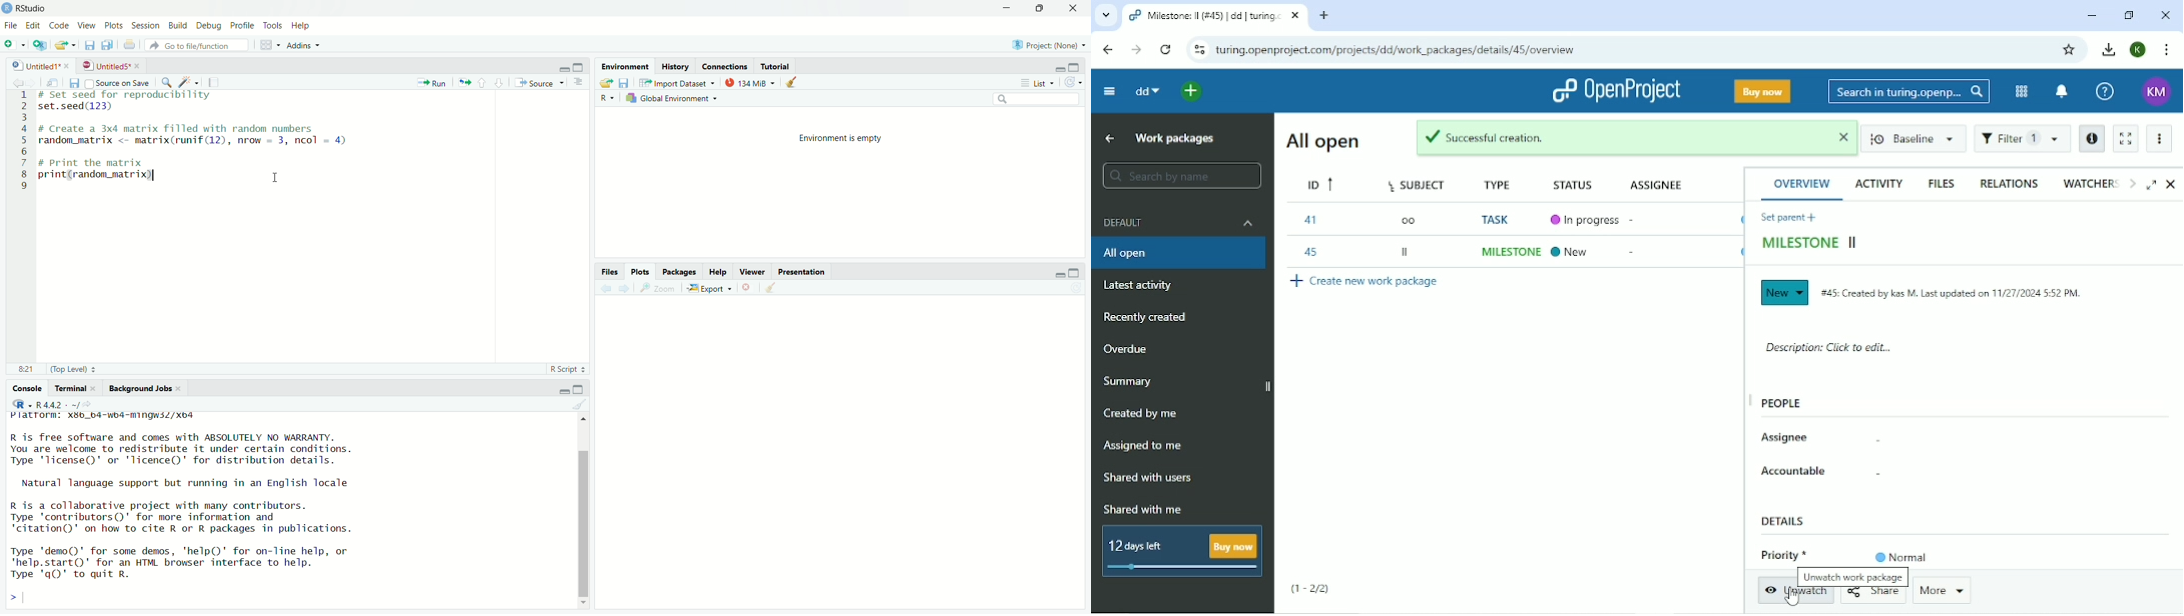 The image size is (2184, 616). What do you see at coordinates (73, 83) in the screenshot?
I see `save` at bounding box center [73, 83].